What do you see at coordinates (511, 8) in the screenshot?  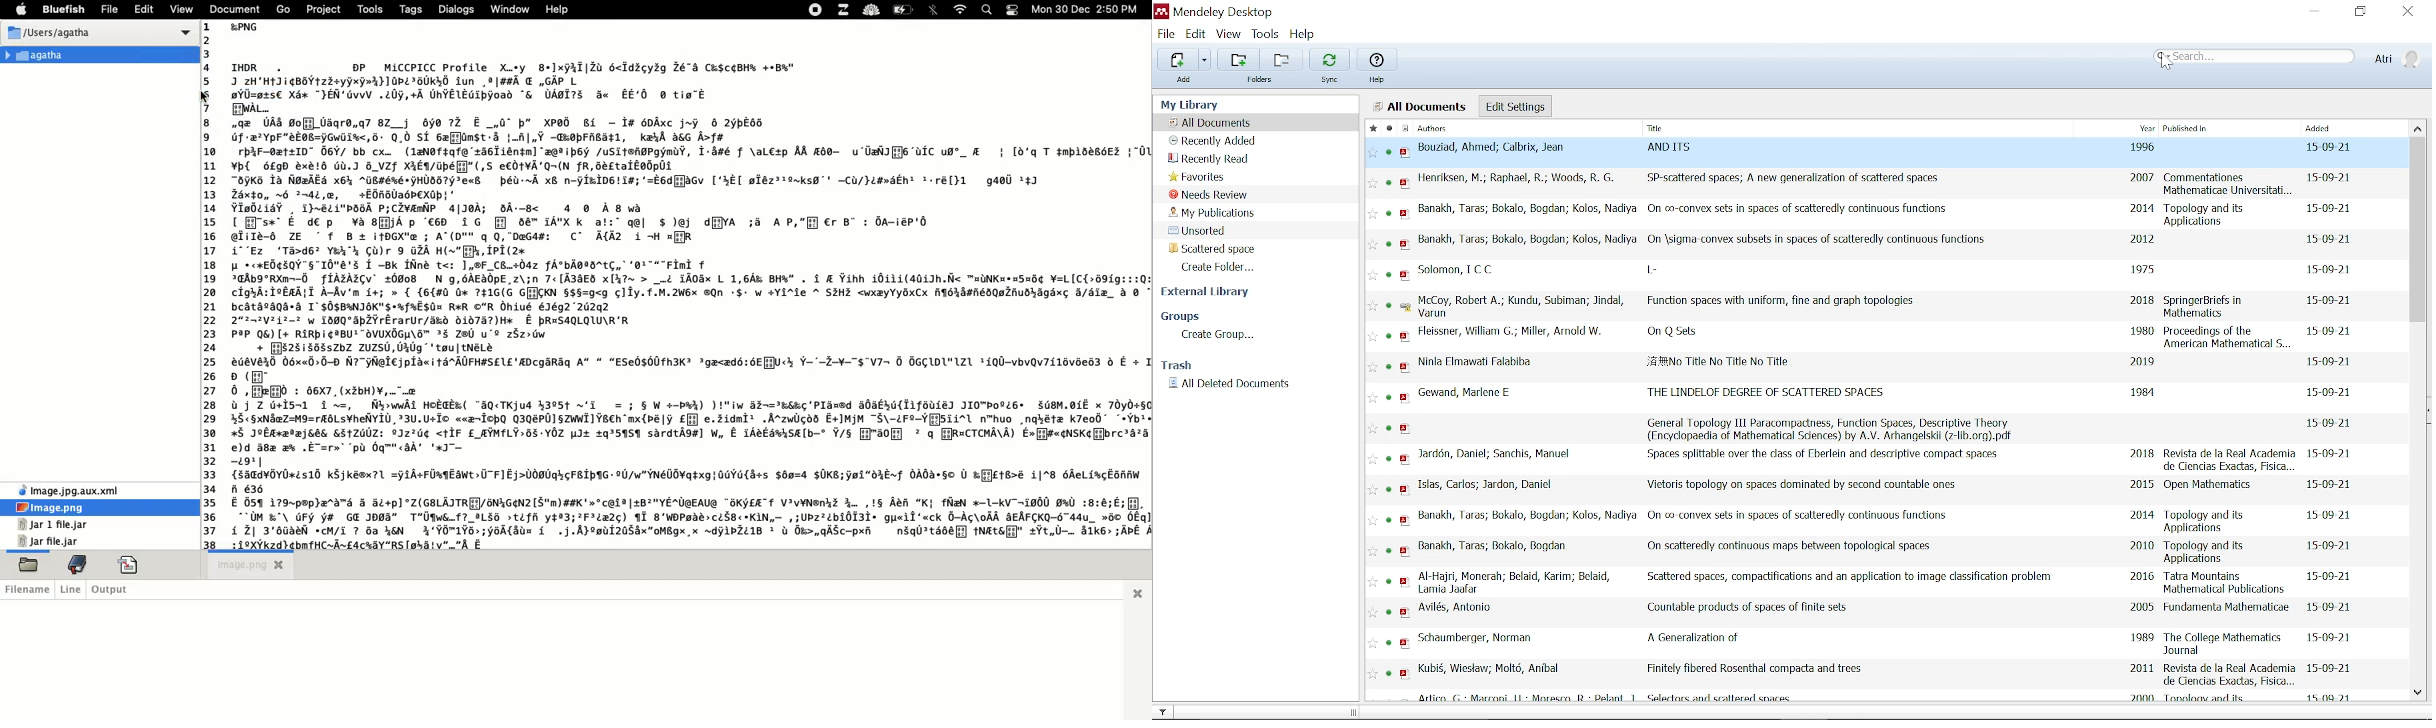 I see `window` at bounding box center [511, 8].